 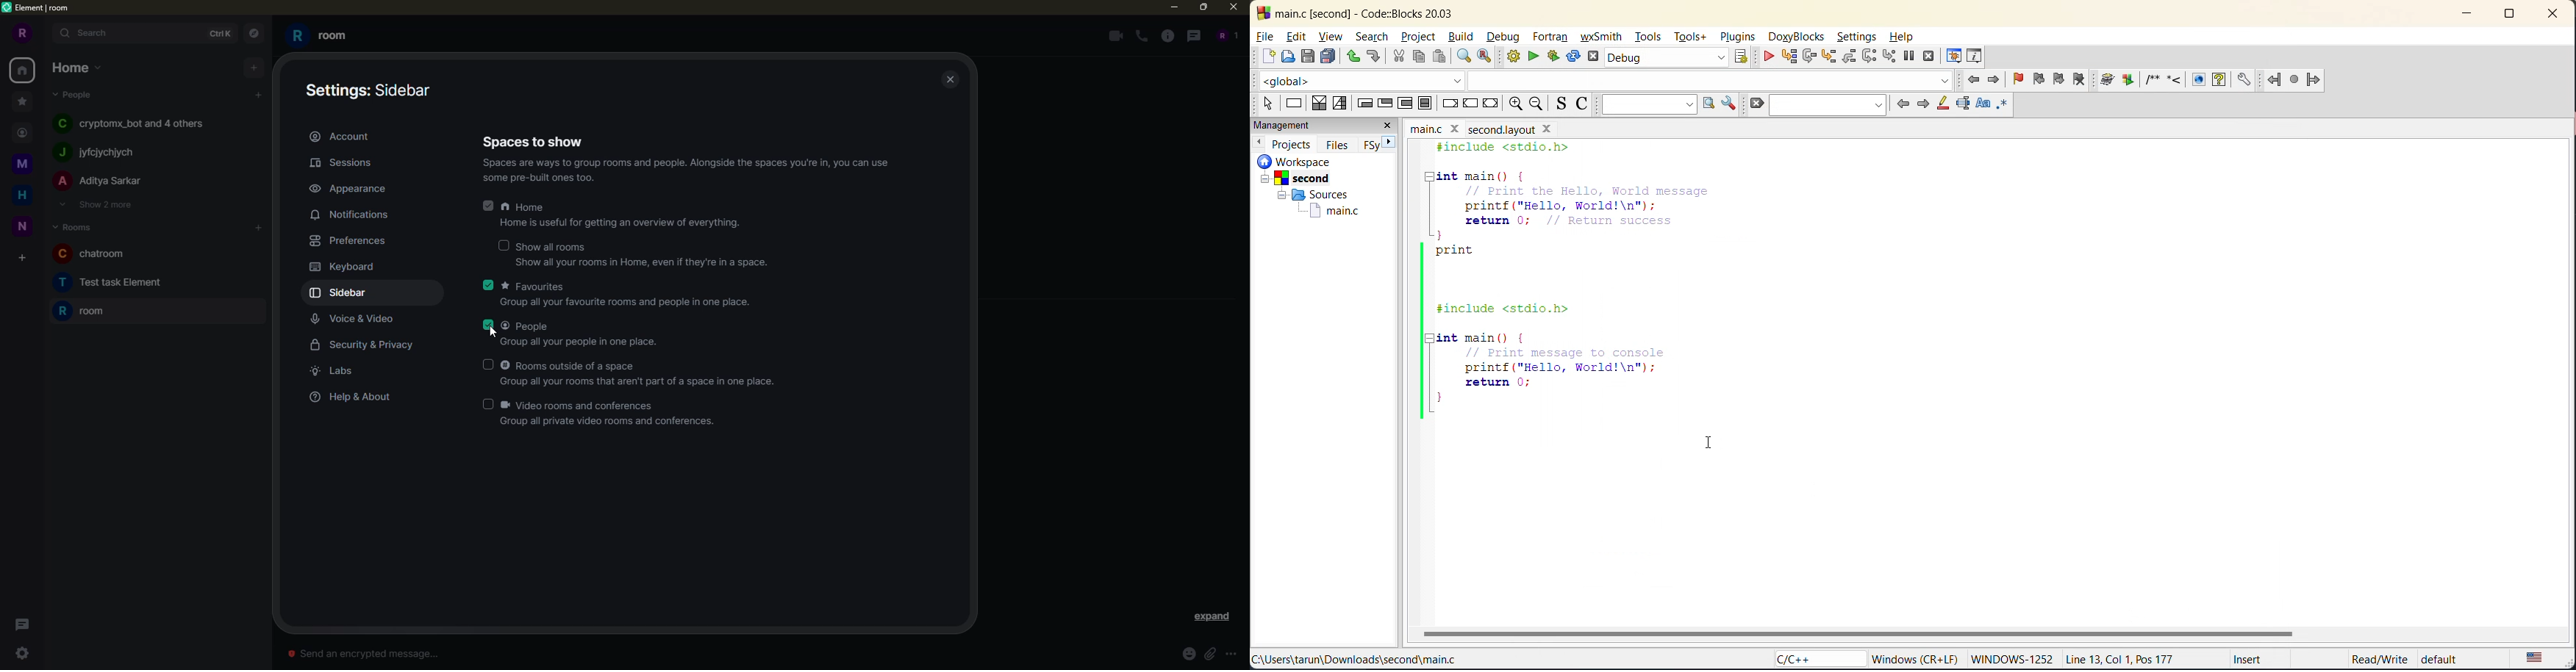 What do you see at coordinates (100, 206) in the screenshot?
I see `show 2 more` at bounding box center [100, 206].